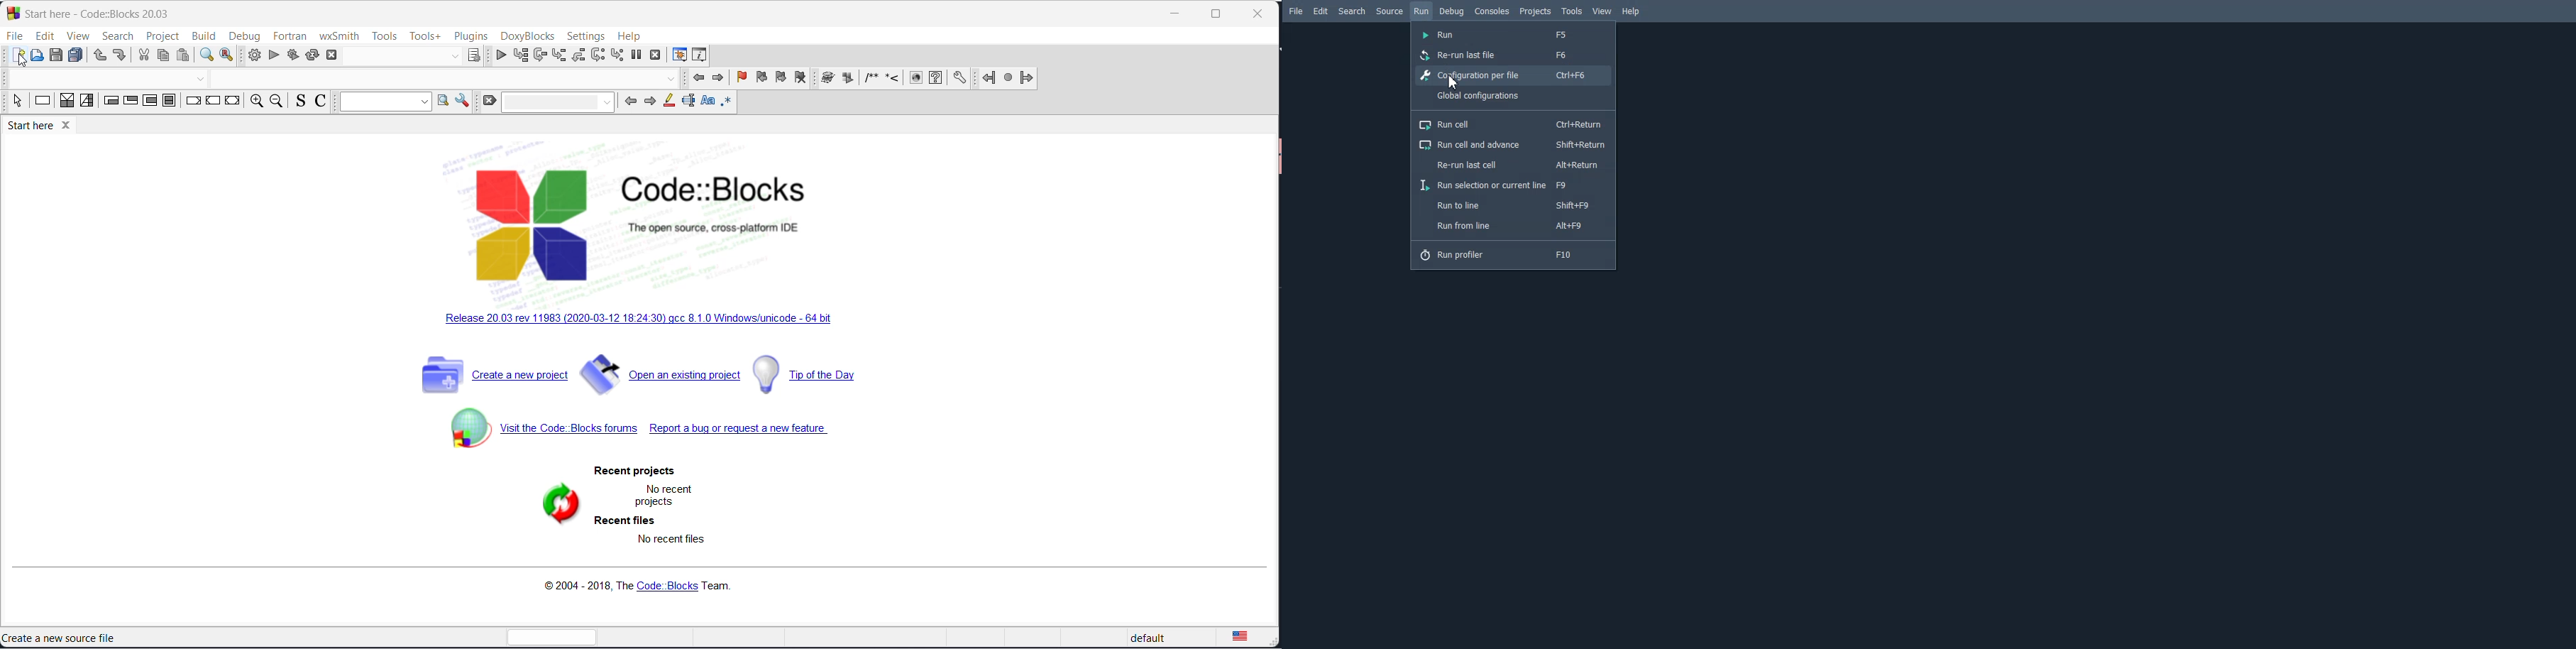  What do you see at coordinates (1514, 76) in the screenshot?
I see `Configuration per file` at bounding box center [1514, 76].